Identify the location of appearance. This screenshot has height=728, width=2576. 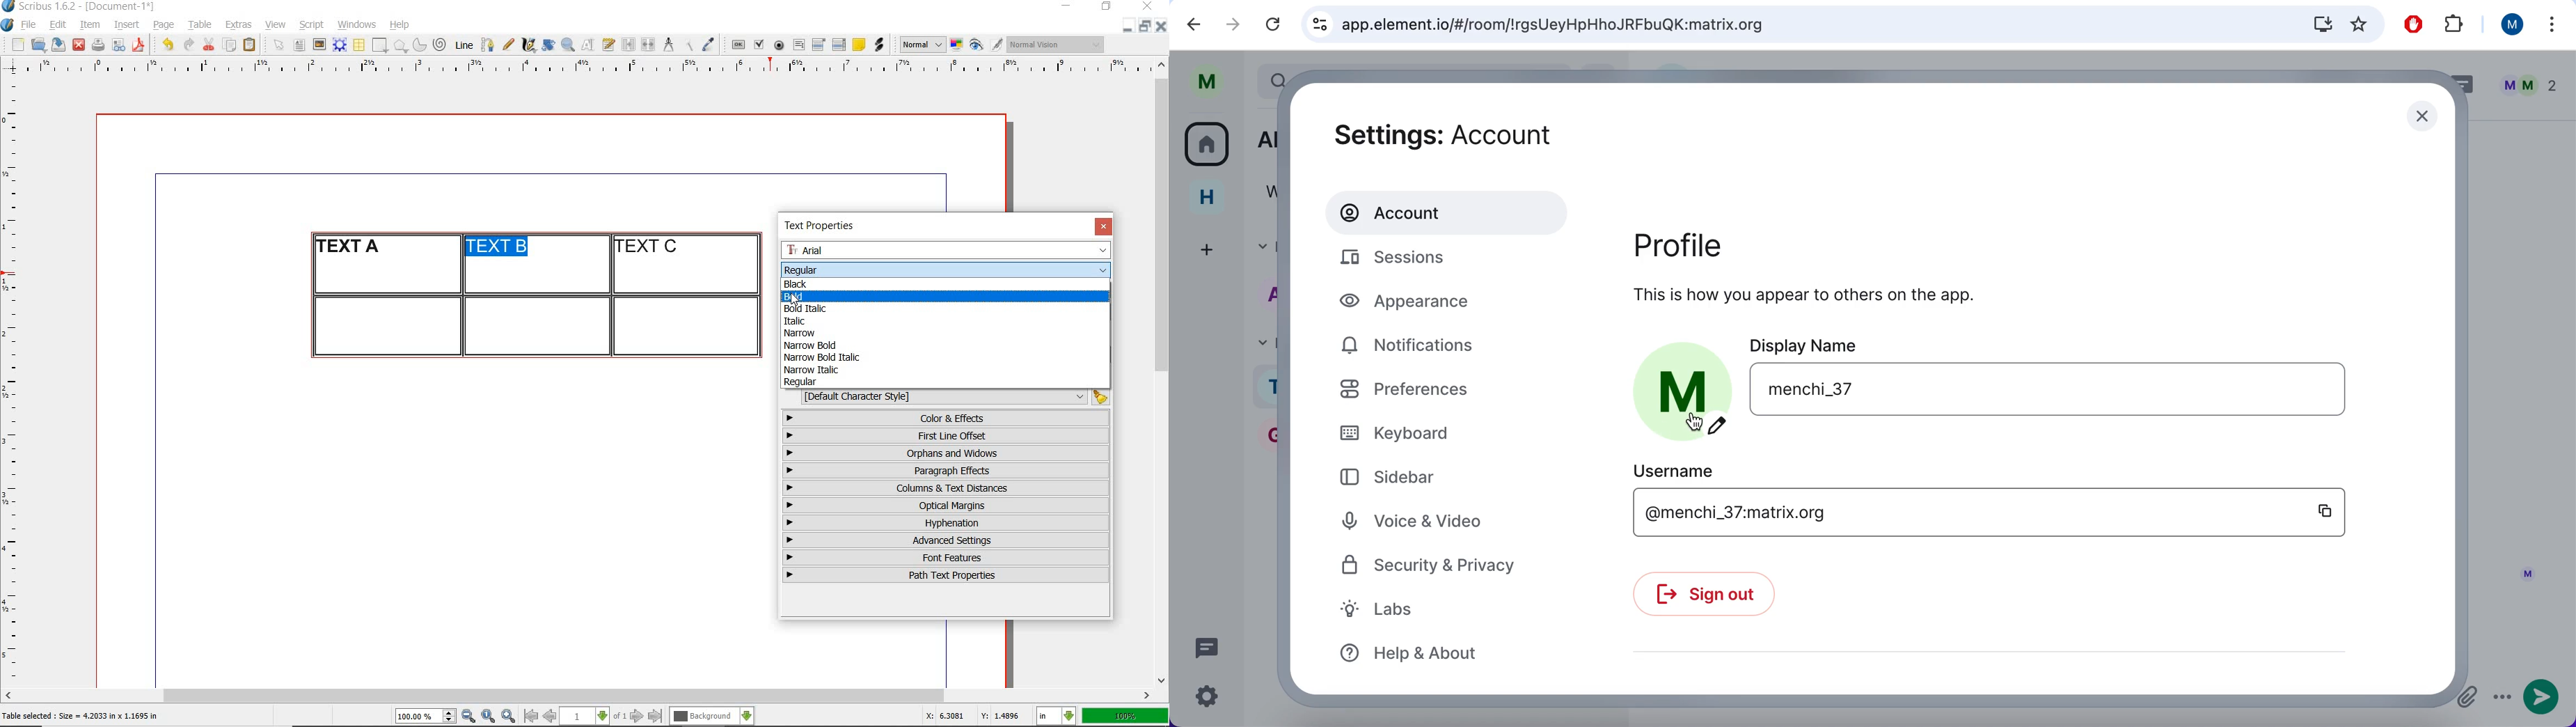
(1429, 304).